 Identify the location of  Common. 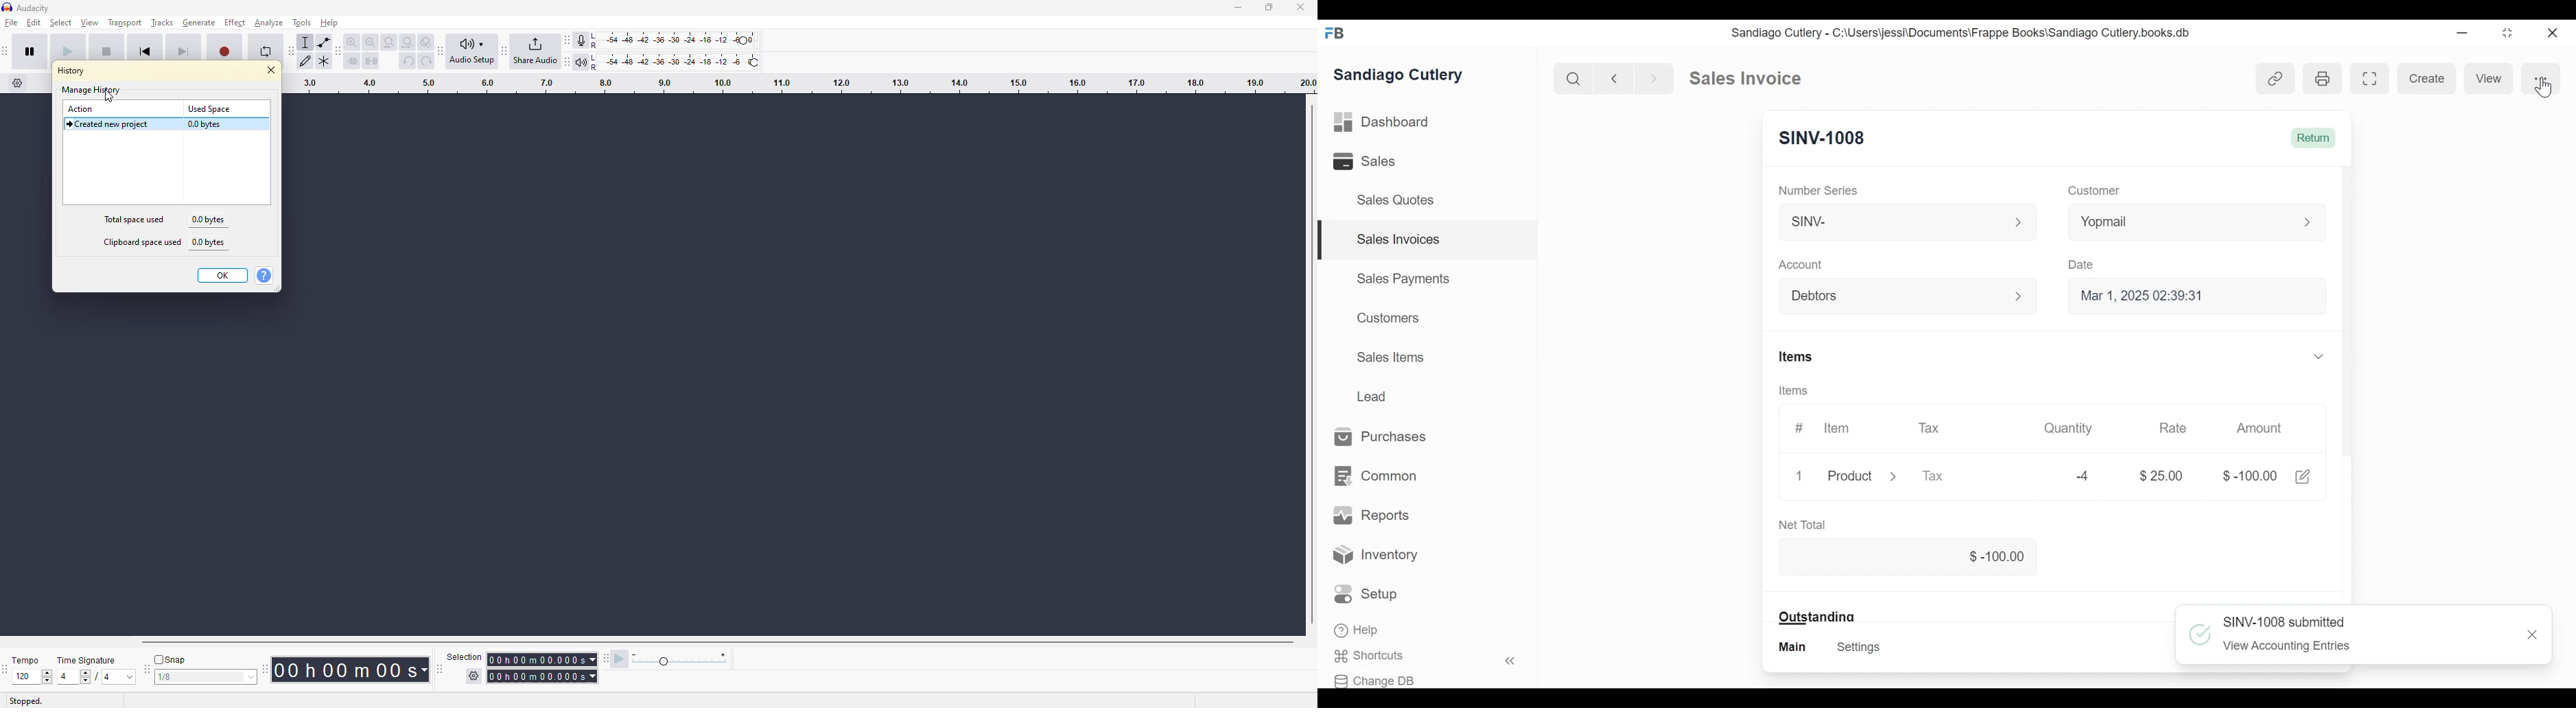
(1377, 475).